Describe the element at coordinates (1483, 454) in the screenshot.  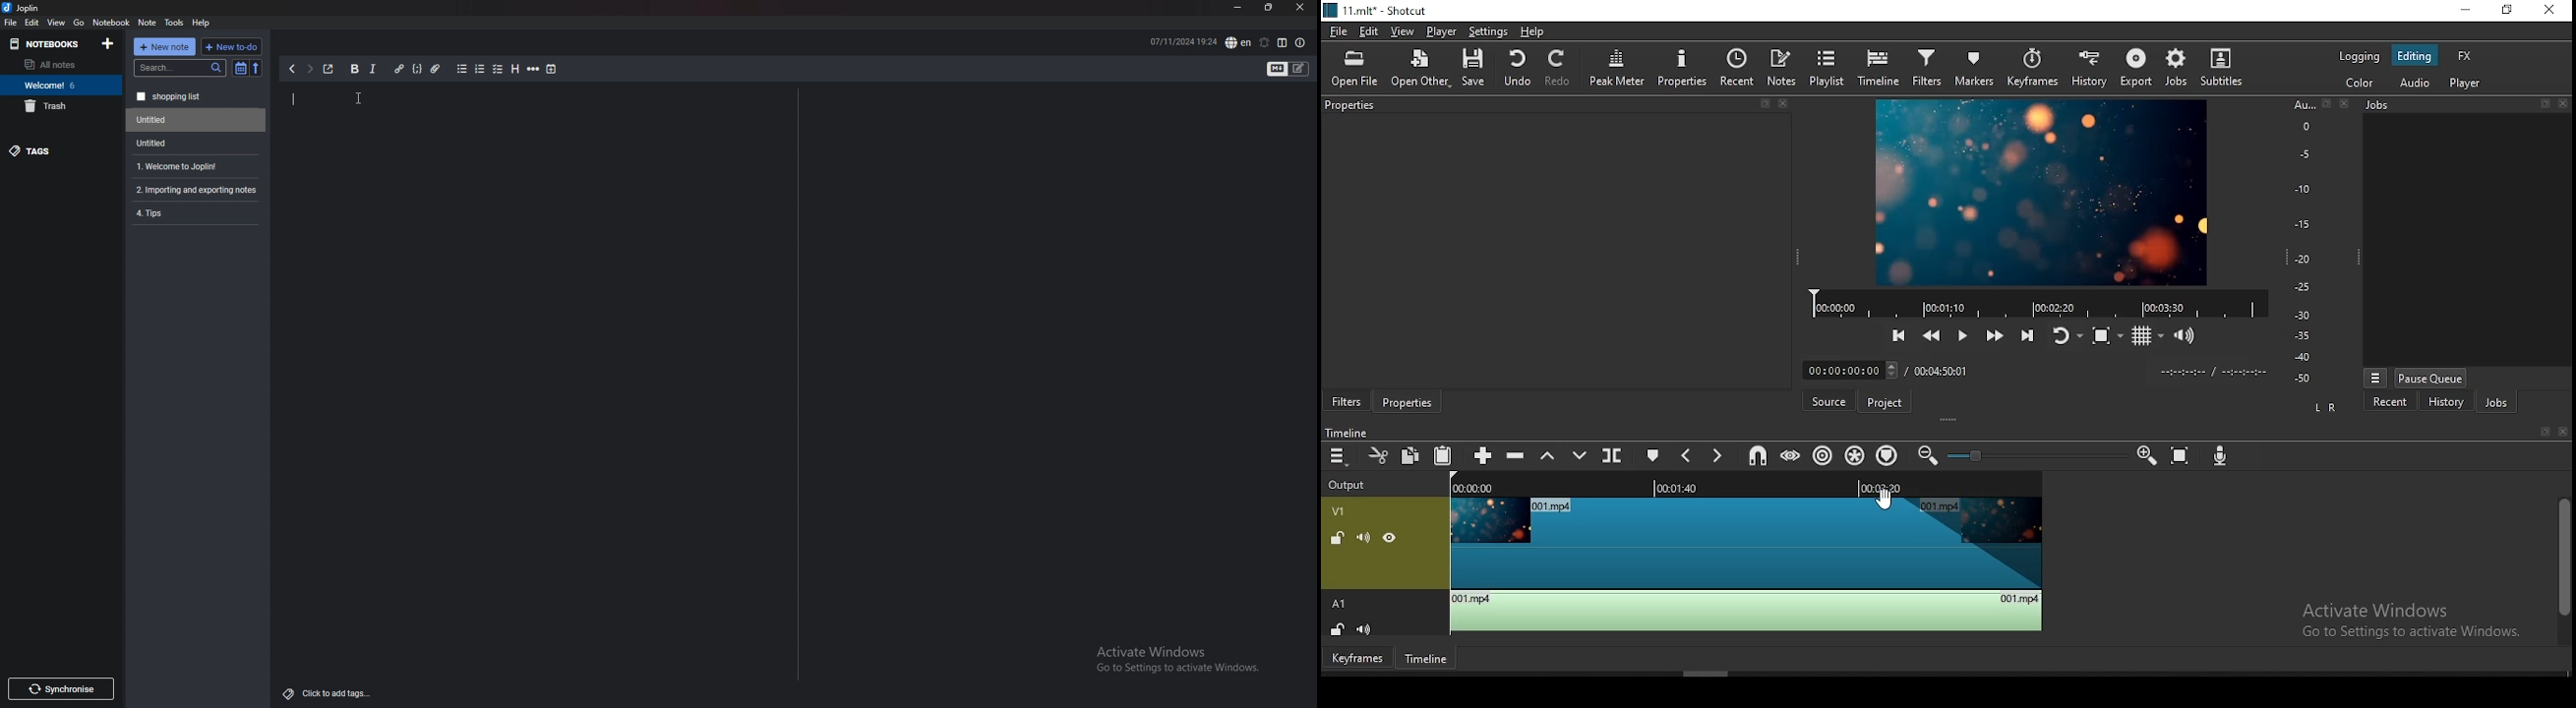
I see `append` at that location.